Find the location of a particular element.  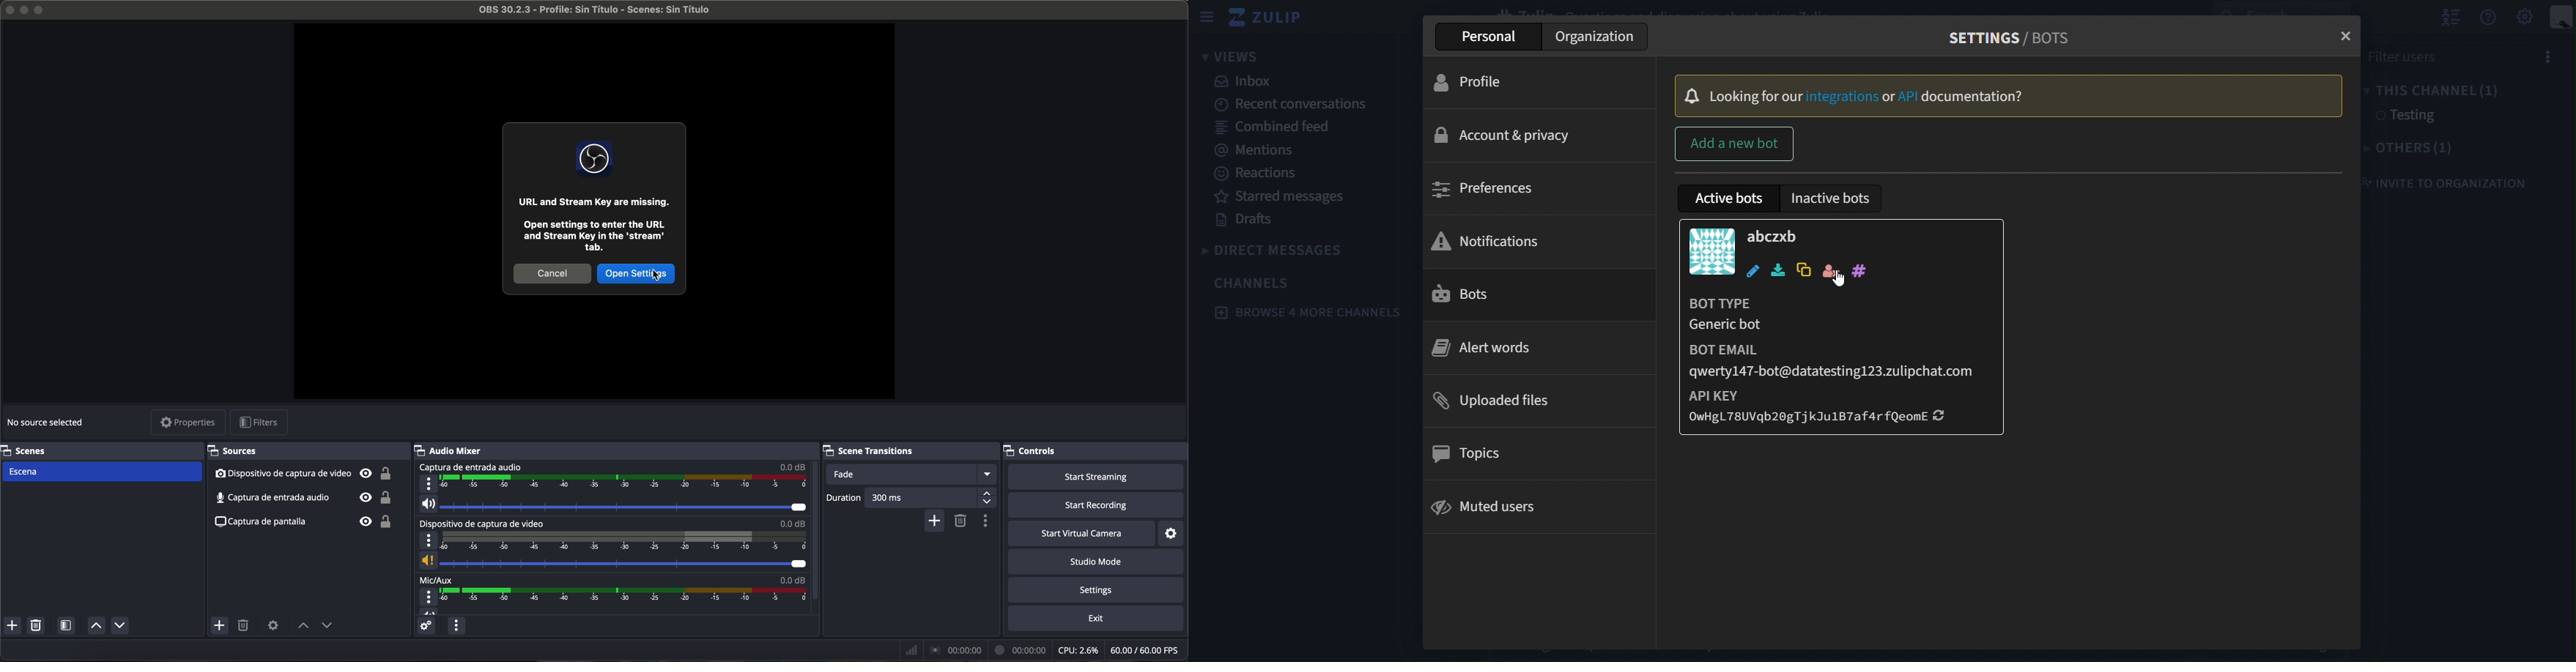

start recording is located at coordinates (1097, 506).